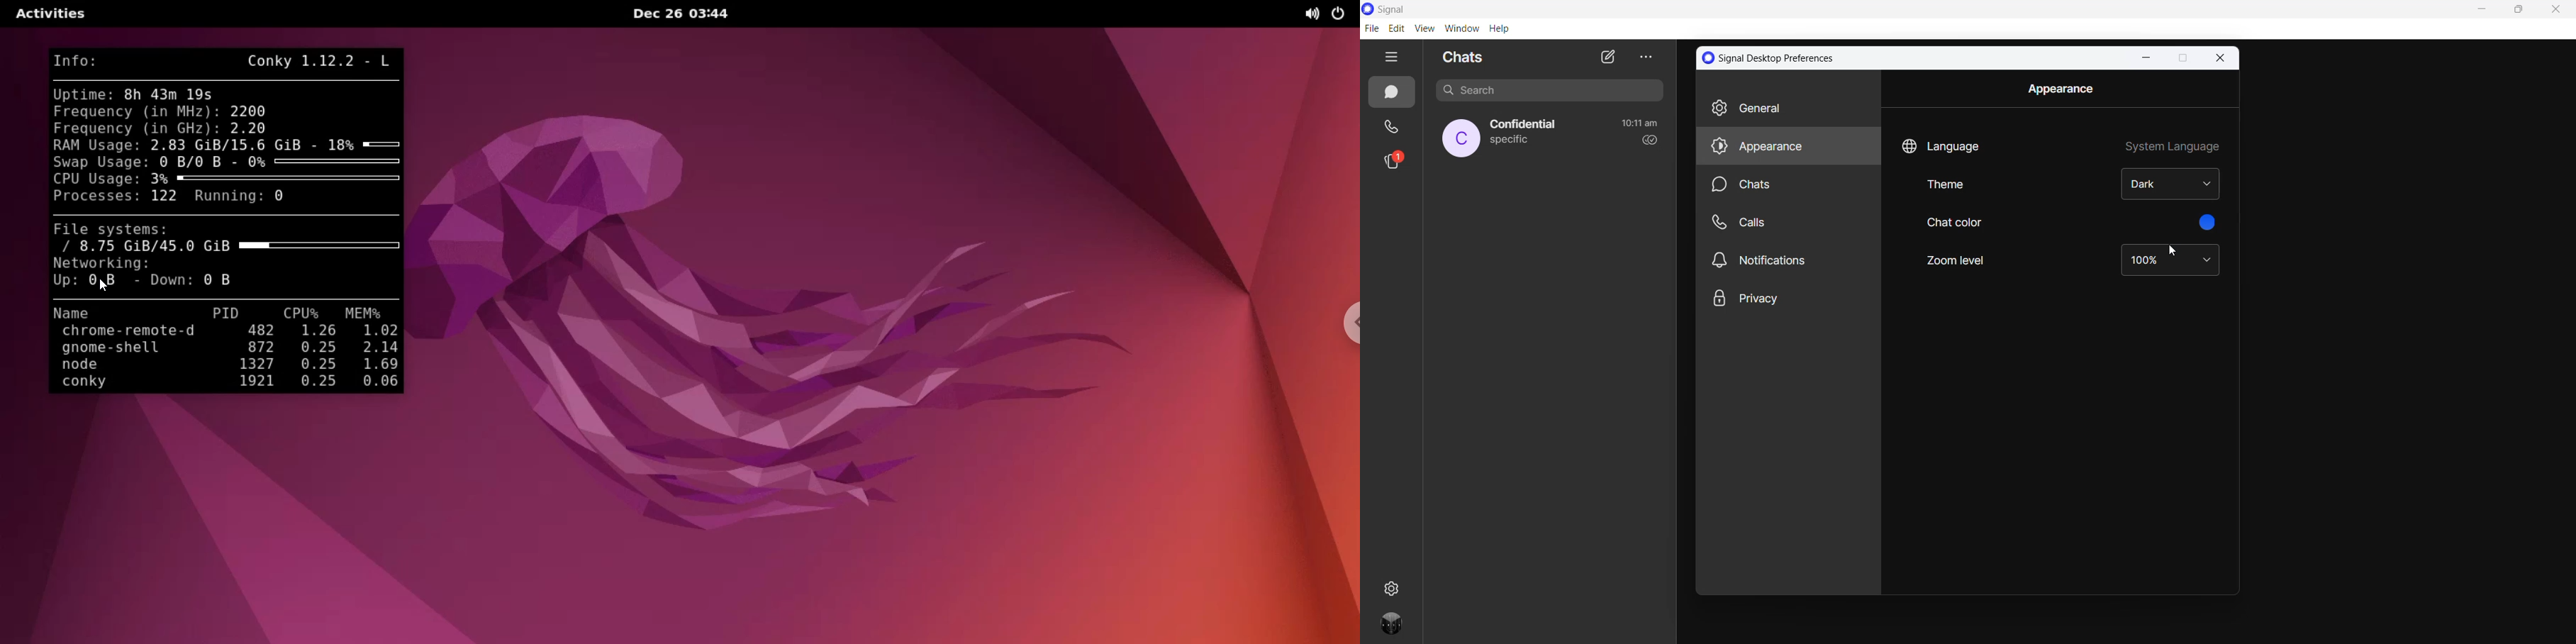 This screenshot has width=2576, height=644. What do you see at coordinates (1959, 261) in the screenshot?
I see `zoom level` at bounding box center [1959, 261].